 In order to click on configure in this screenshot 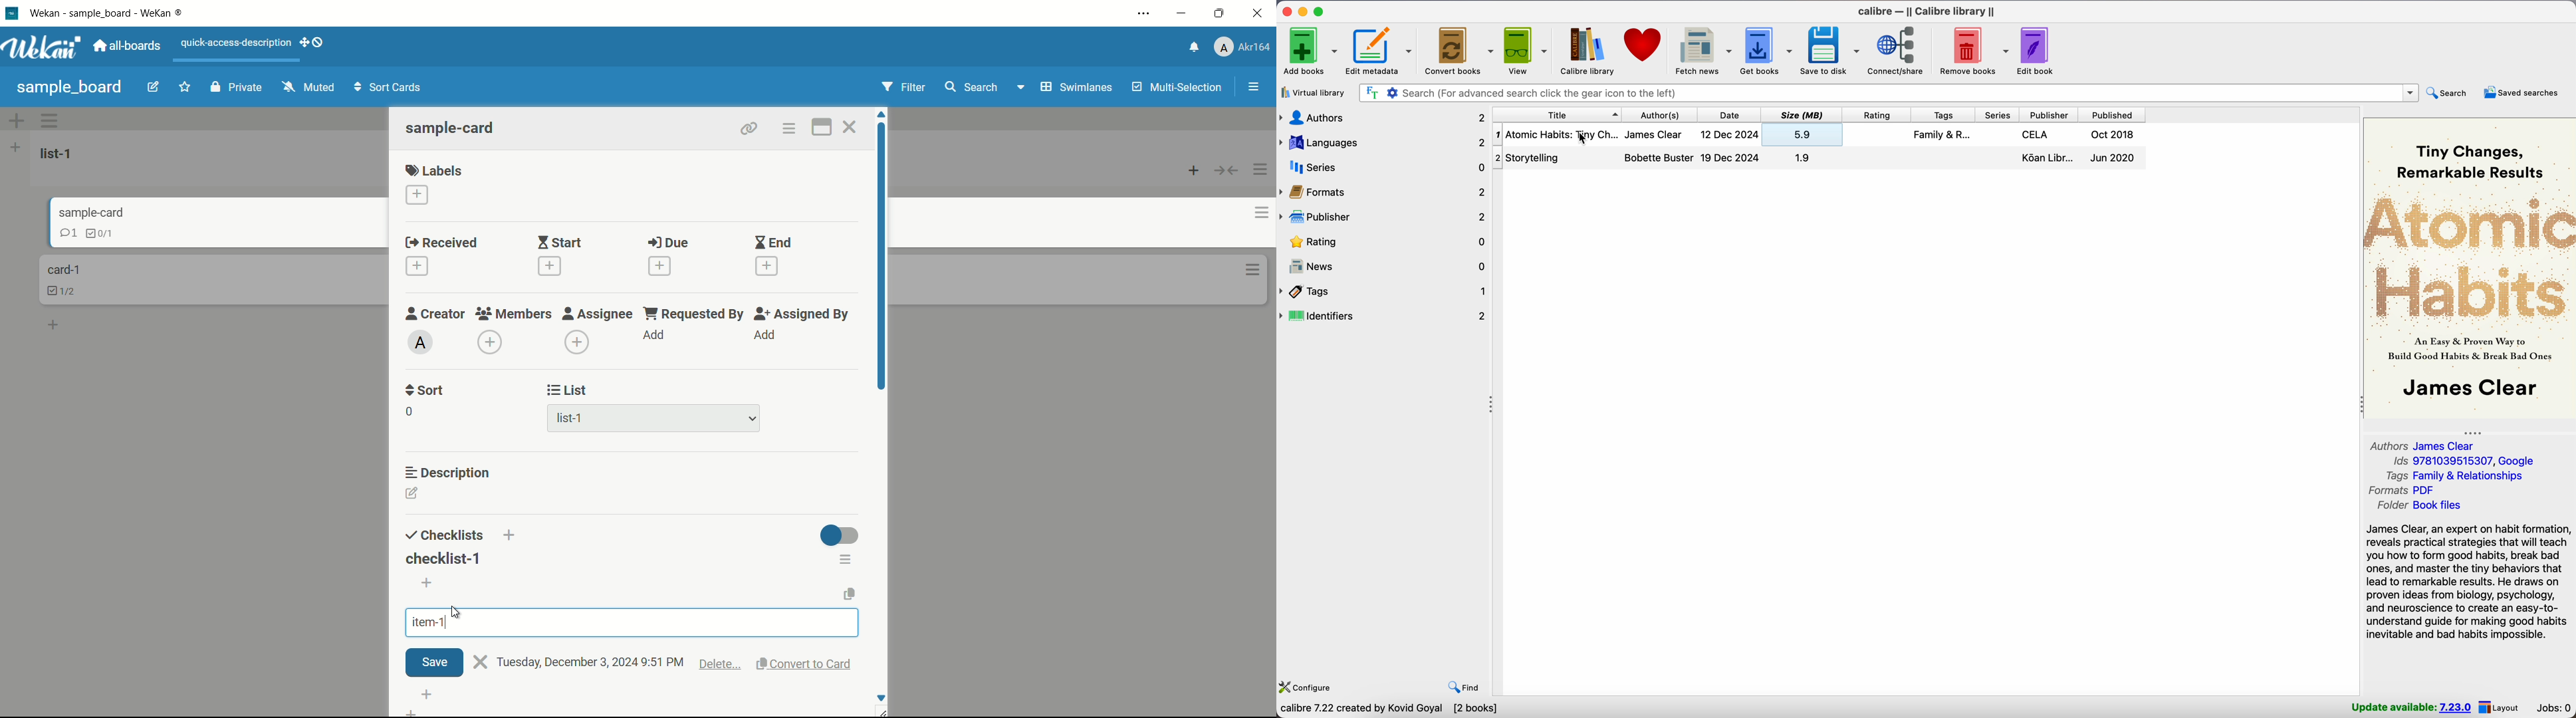, I will do `click(1307, 685)`.